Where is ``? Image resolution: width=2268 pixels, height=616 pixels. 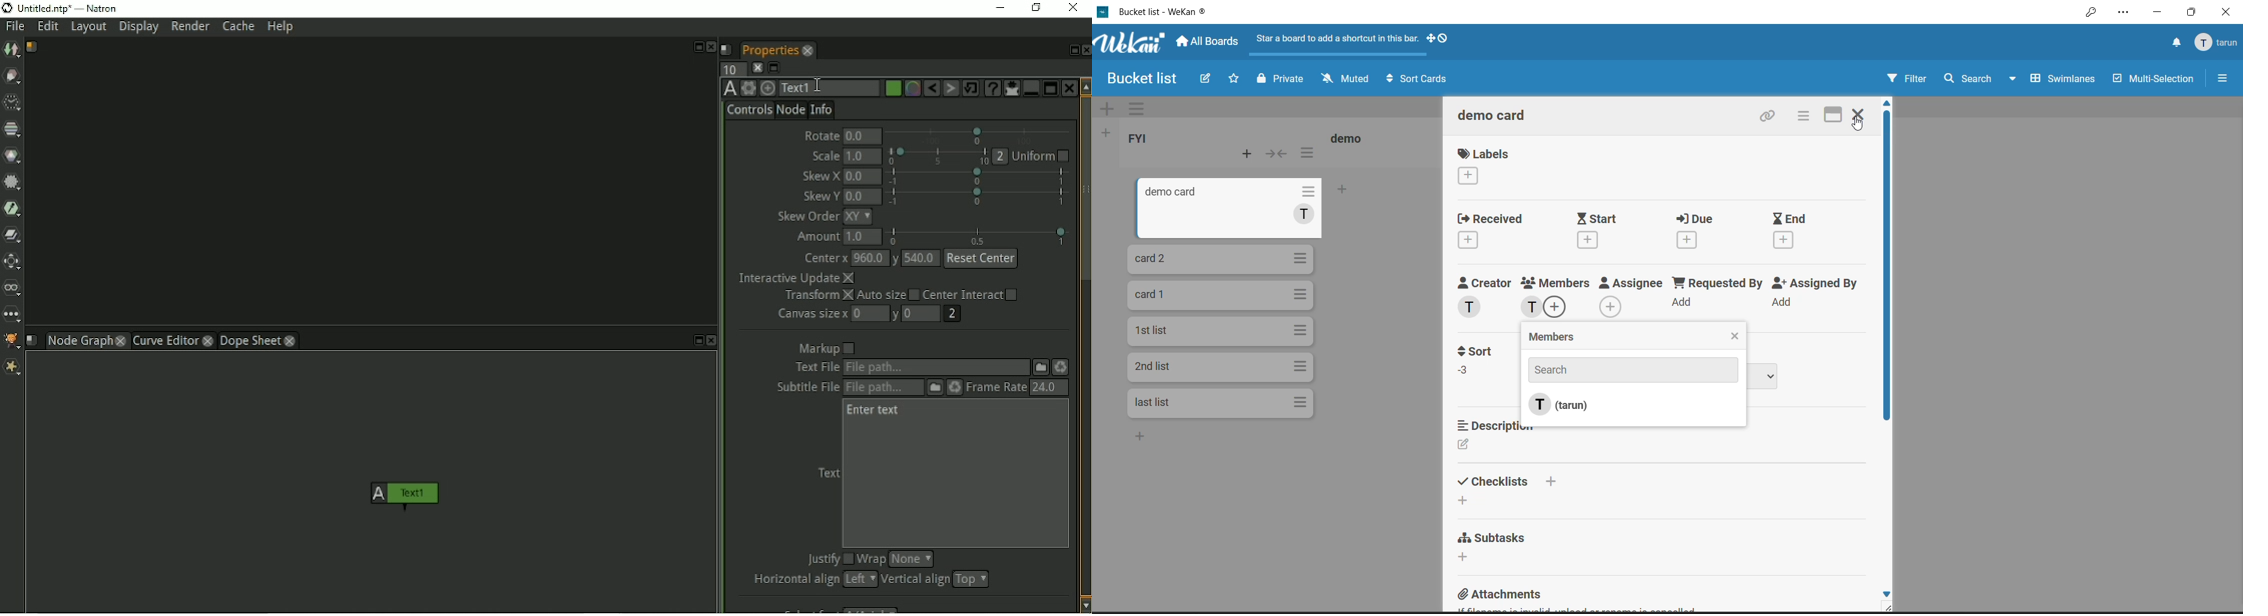
 is located at coordinates (1791, 218).